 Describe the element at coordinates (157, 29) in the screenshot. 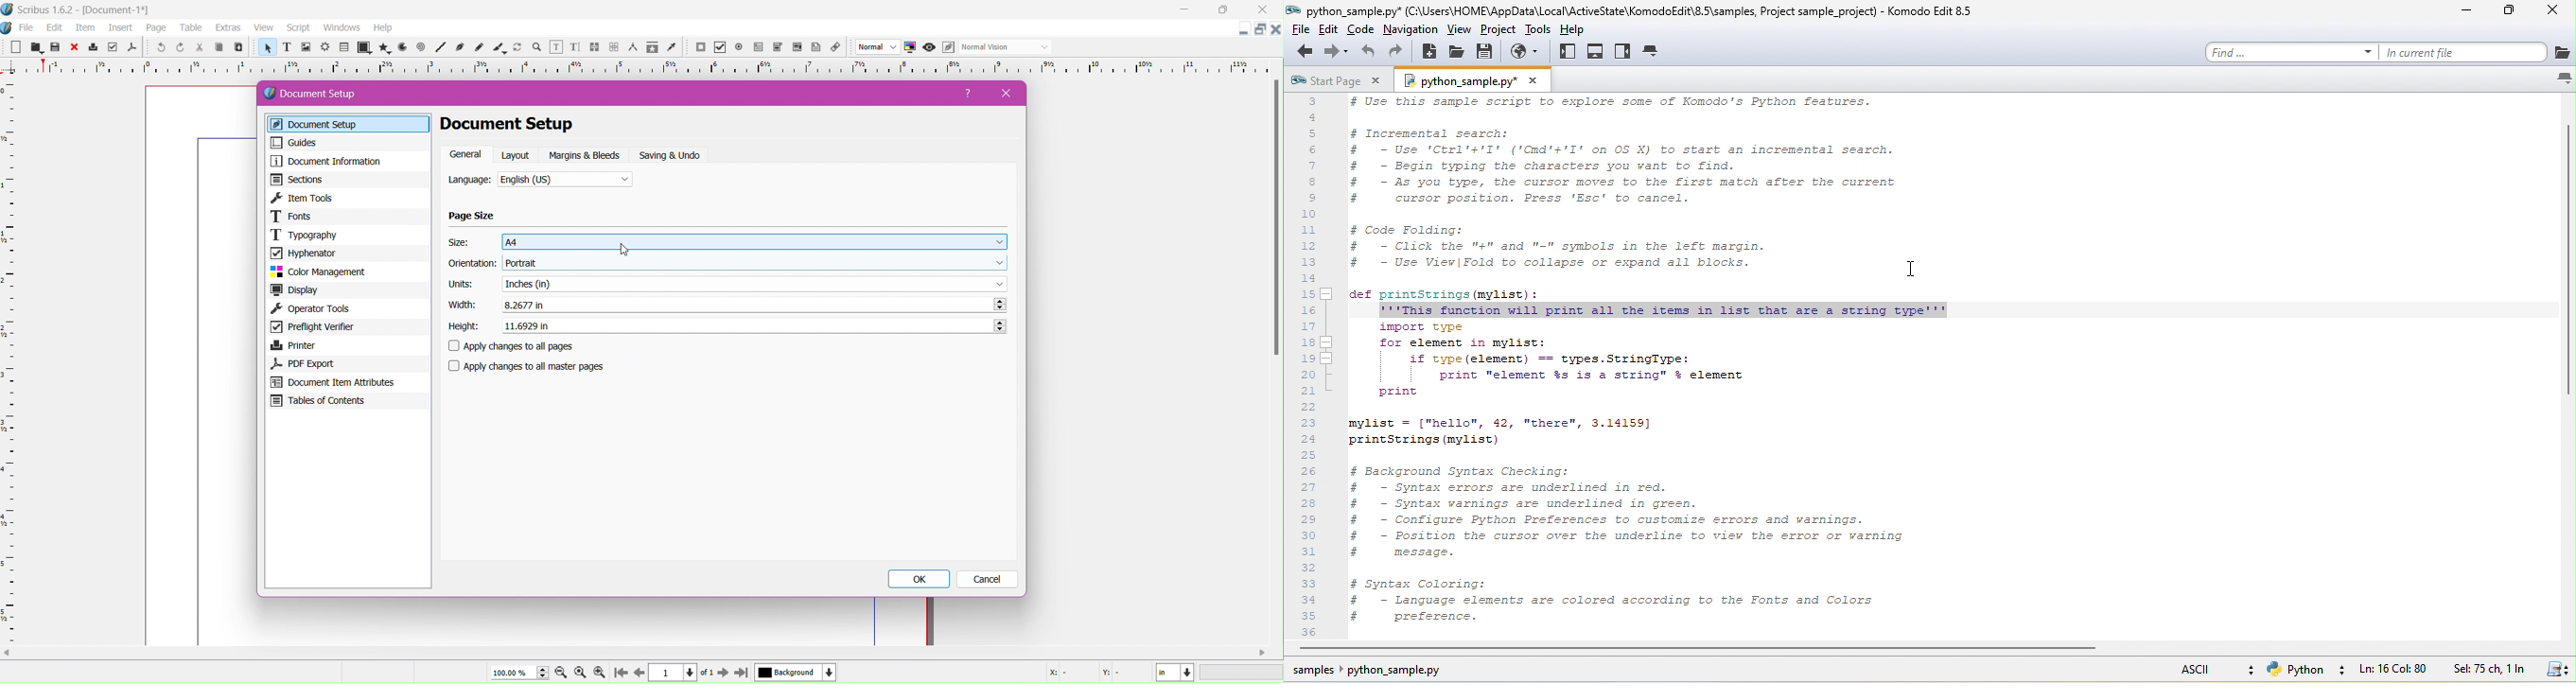

I see `page menu` at that location.